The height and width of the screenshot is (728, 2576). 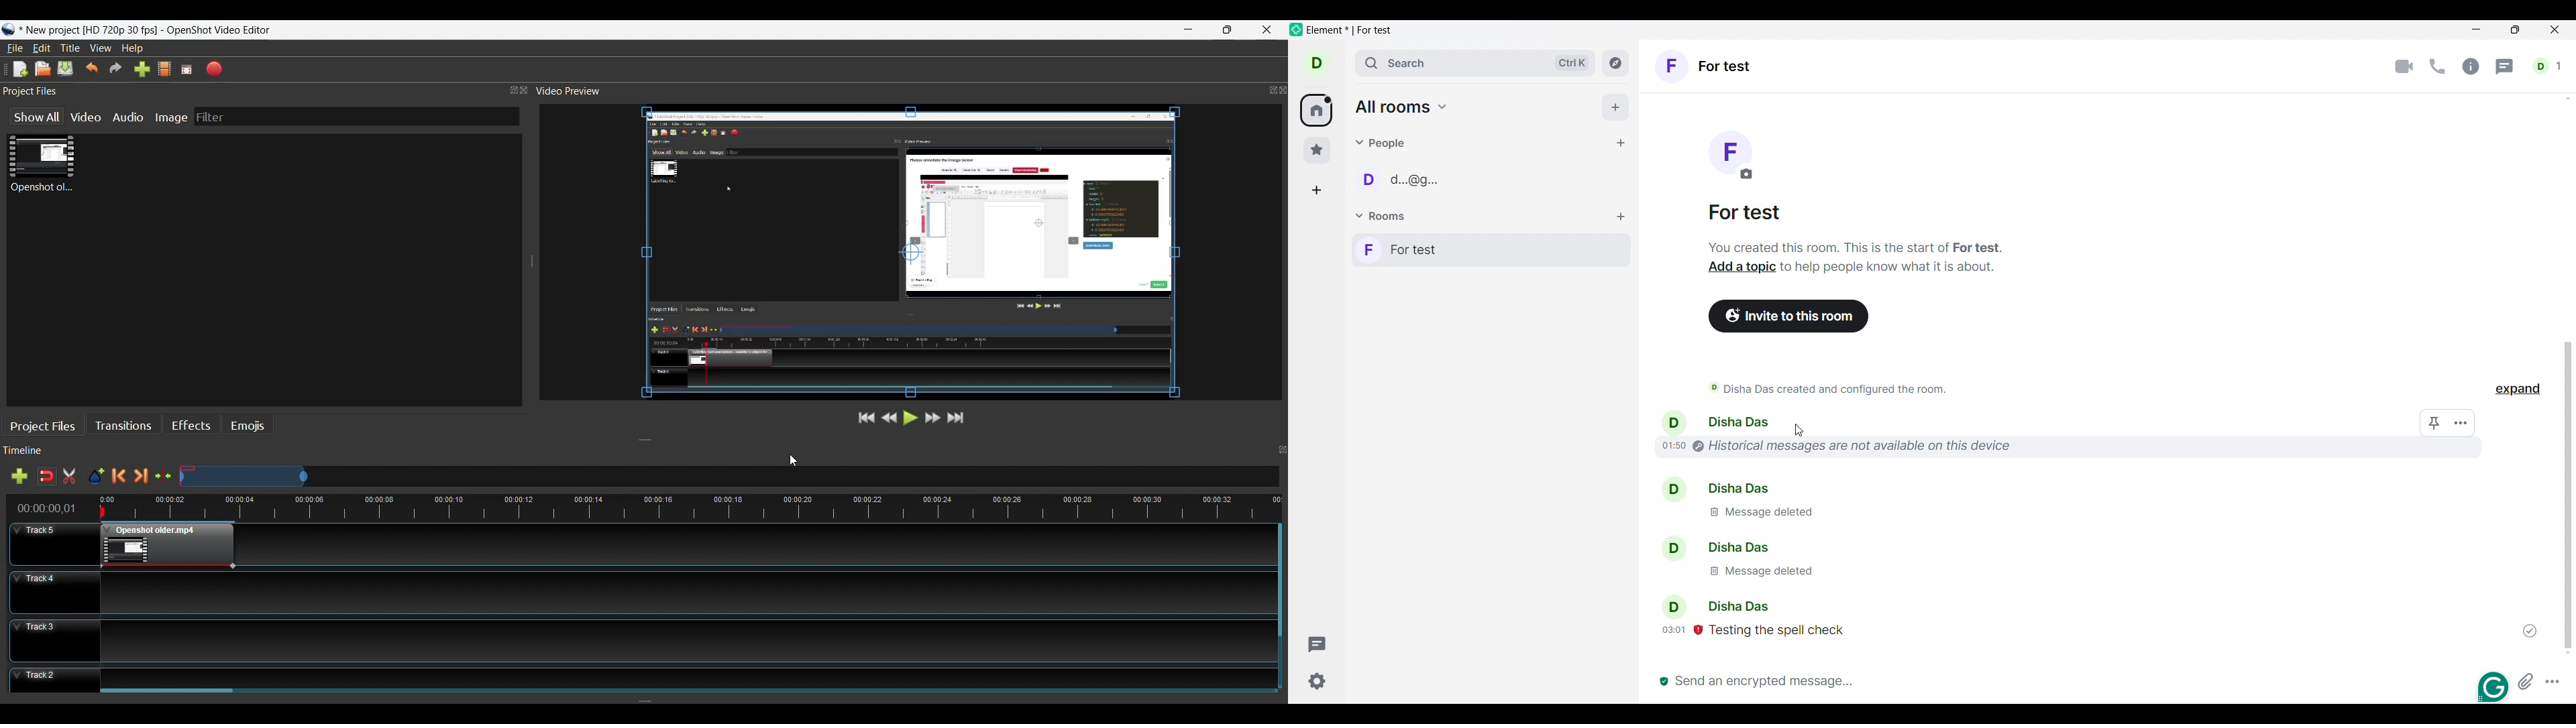 What do you see at coordinates (1615, 107) in the screenshot?
I see `Add` at bounding box center [1615, 107].